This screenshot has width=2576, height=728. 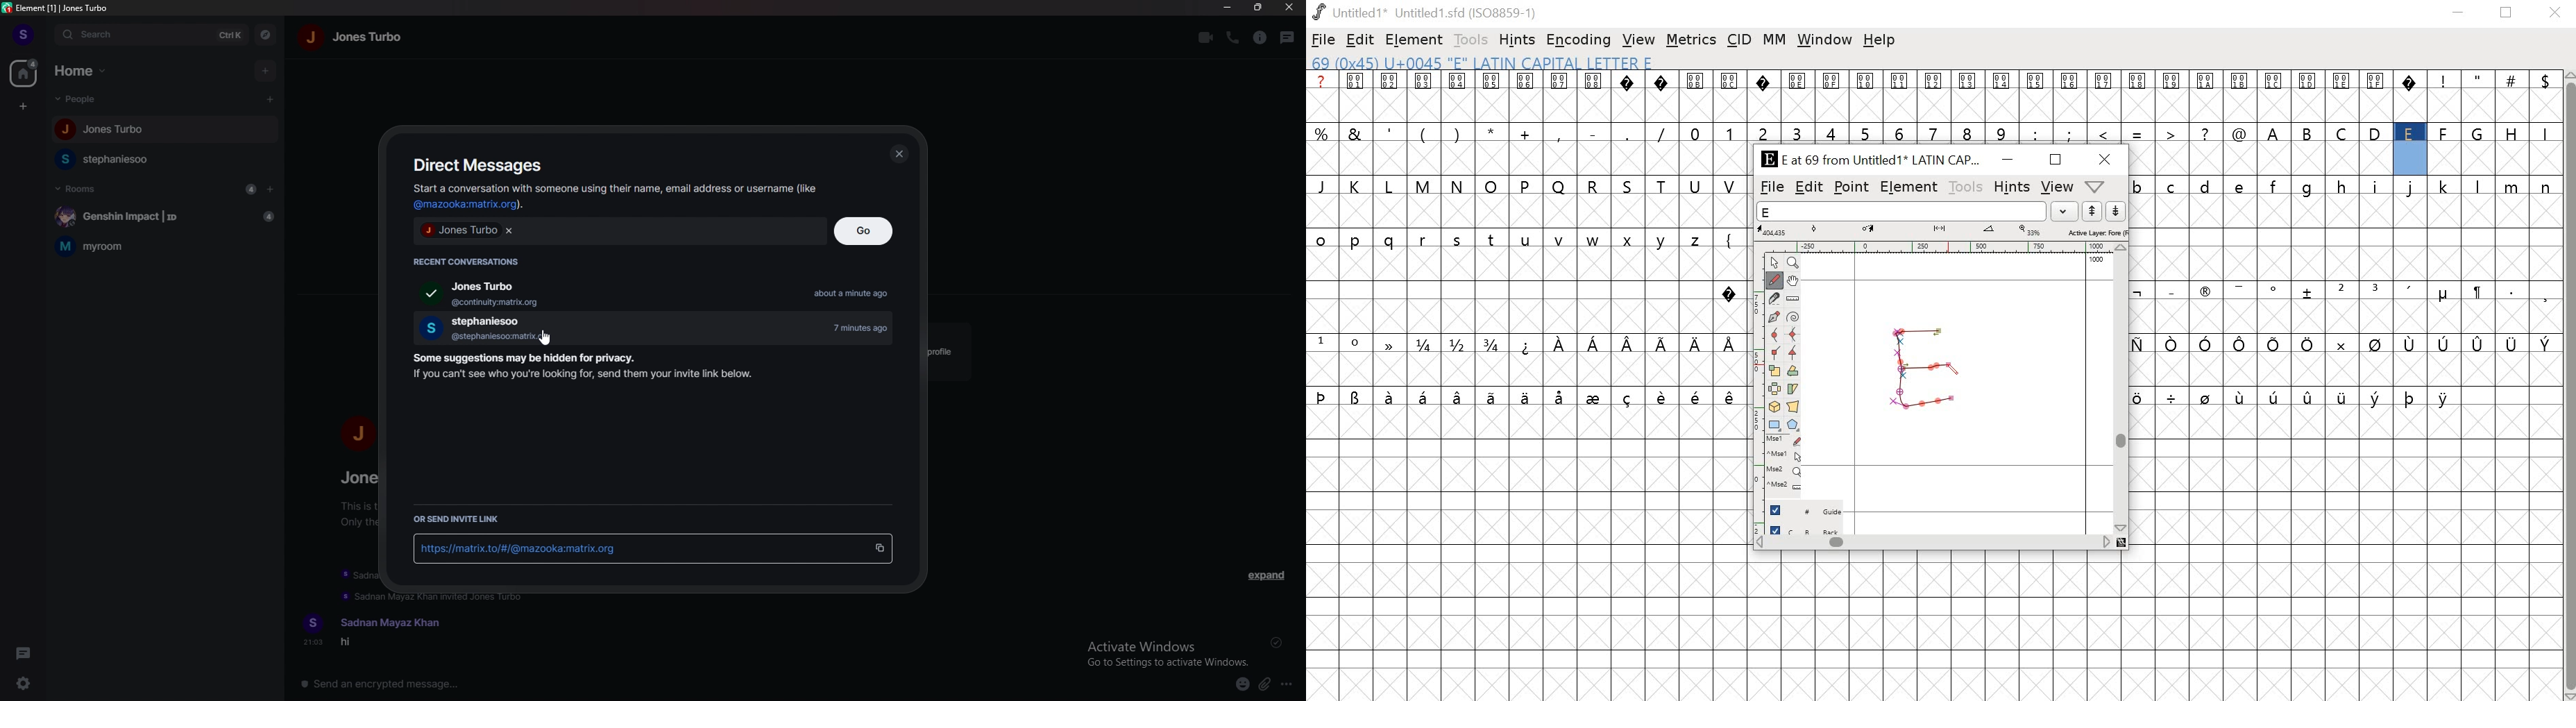 What do you see at coordinates (1794, 298) in the screenshot?
I see `Ruler` at bounding box center [1794, 298].